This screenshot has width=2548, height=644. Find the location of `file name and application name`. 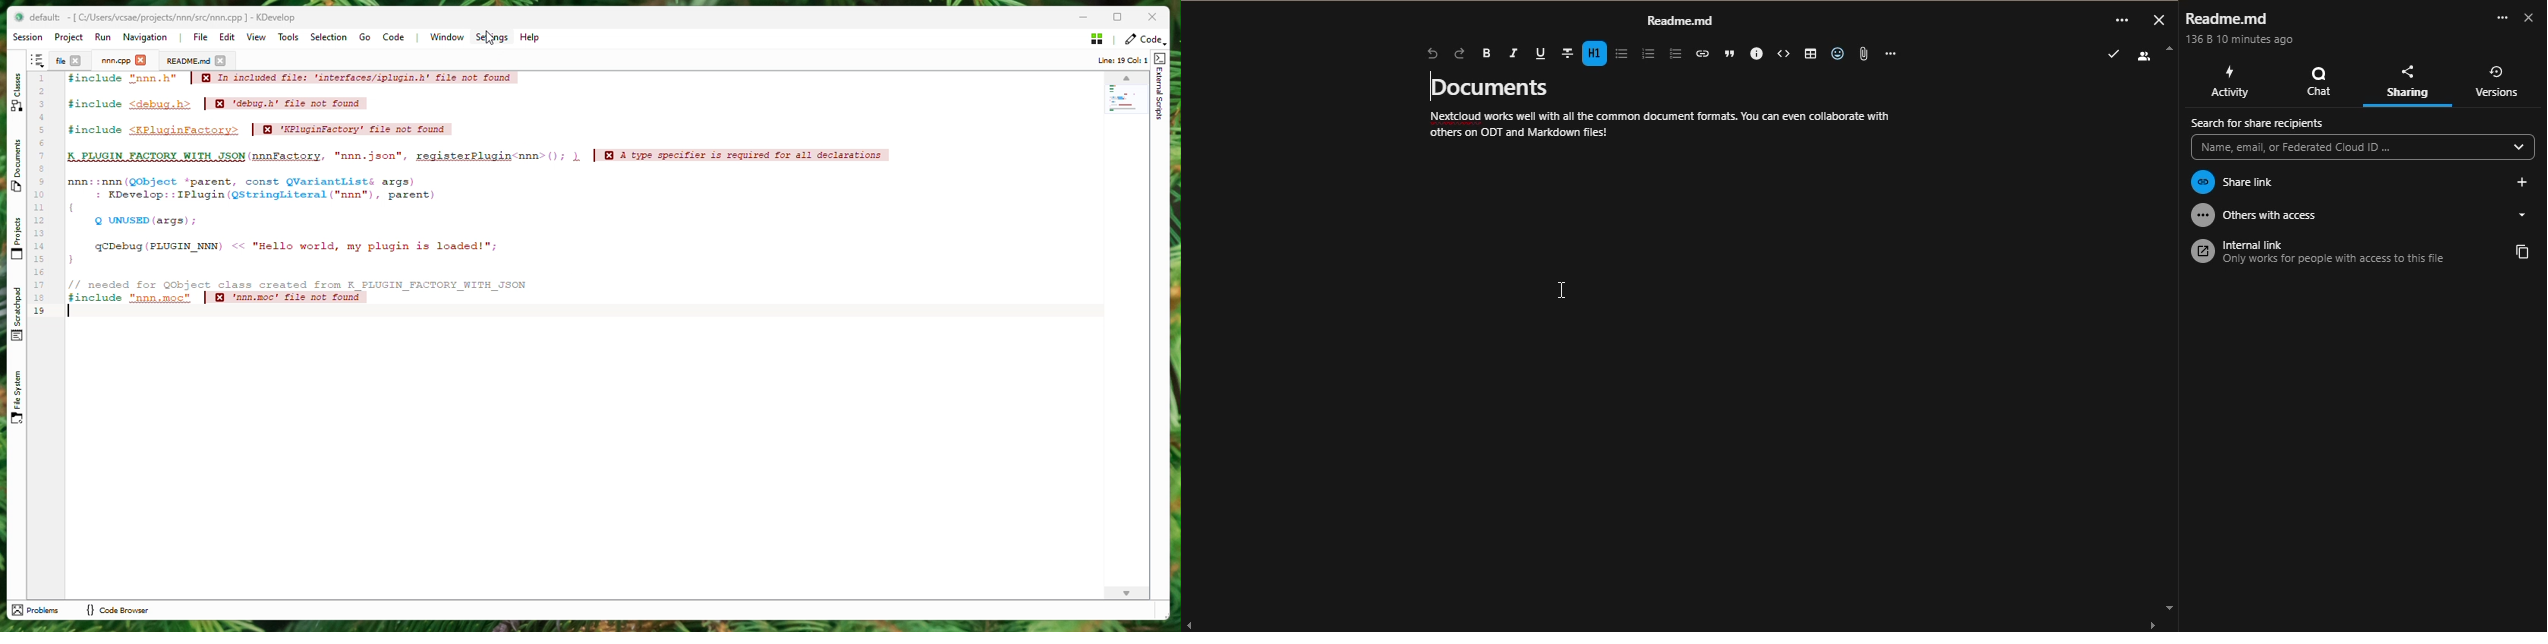

file name and application name is located at coordinates (171, 18).